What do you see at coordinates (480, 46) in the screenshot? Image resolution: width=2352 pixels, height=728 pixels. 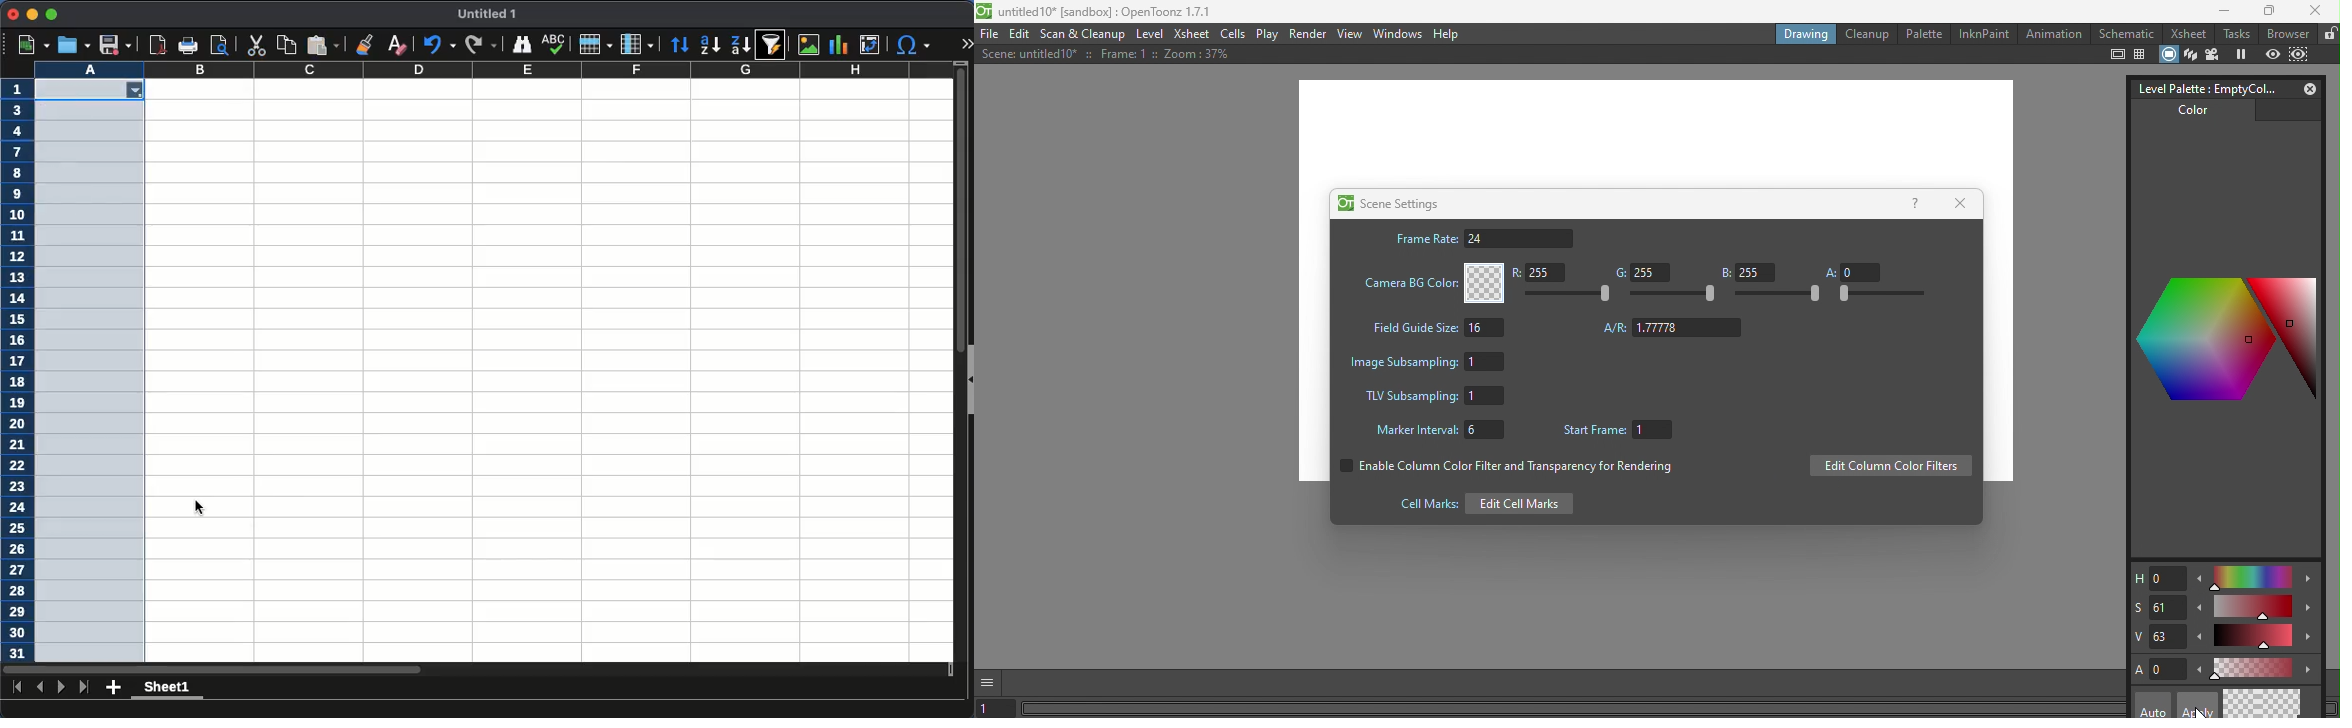 I see `redo` at bounding box center [480, 46].